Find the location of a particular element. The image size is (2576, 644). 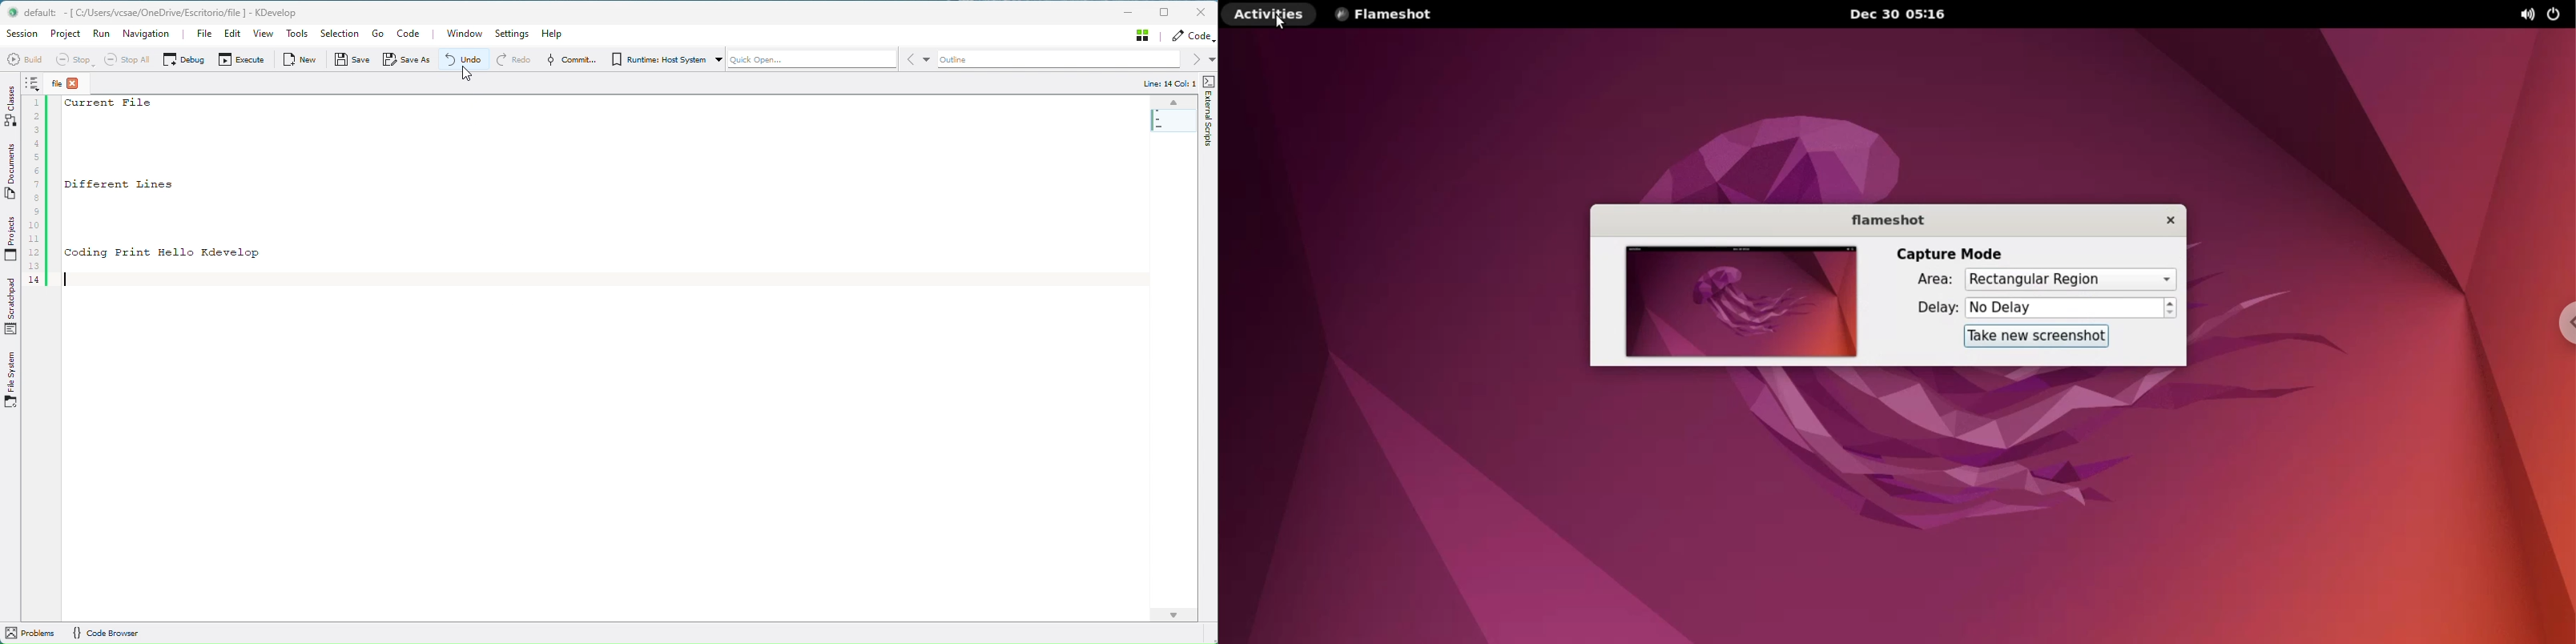

Edit is located at coordinates (231, 35).